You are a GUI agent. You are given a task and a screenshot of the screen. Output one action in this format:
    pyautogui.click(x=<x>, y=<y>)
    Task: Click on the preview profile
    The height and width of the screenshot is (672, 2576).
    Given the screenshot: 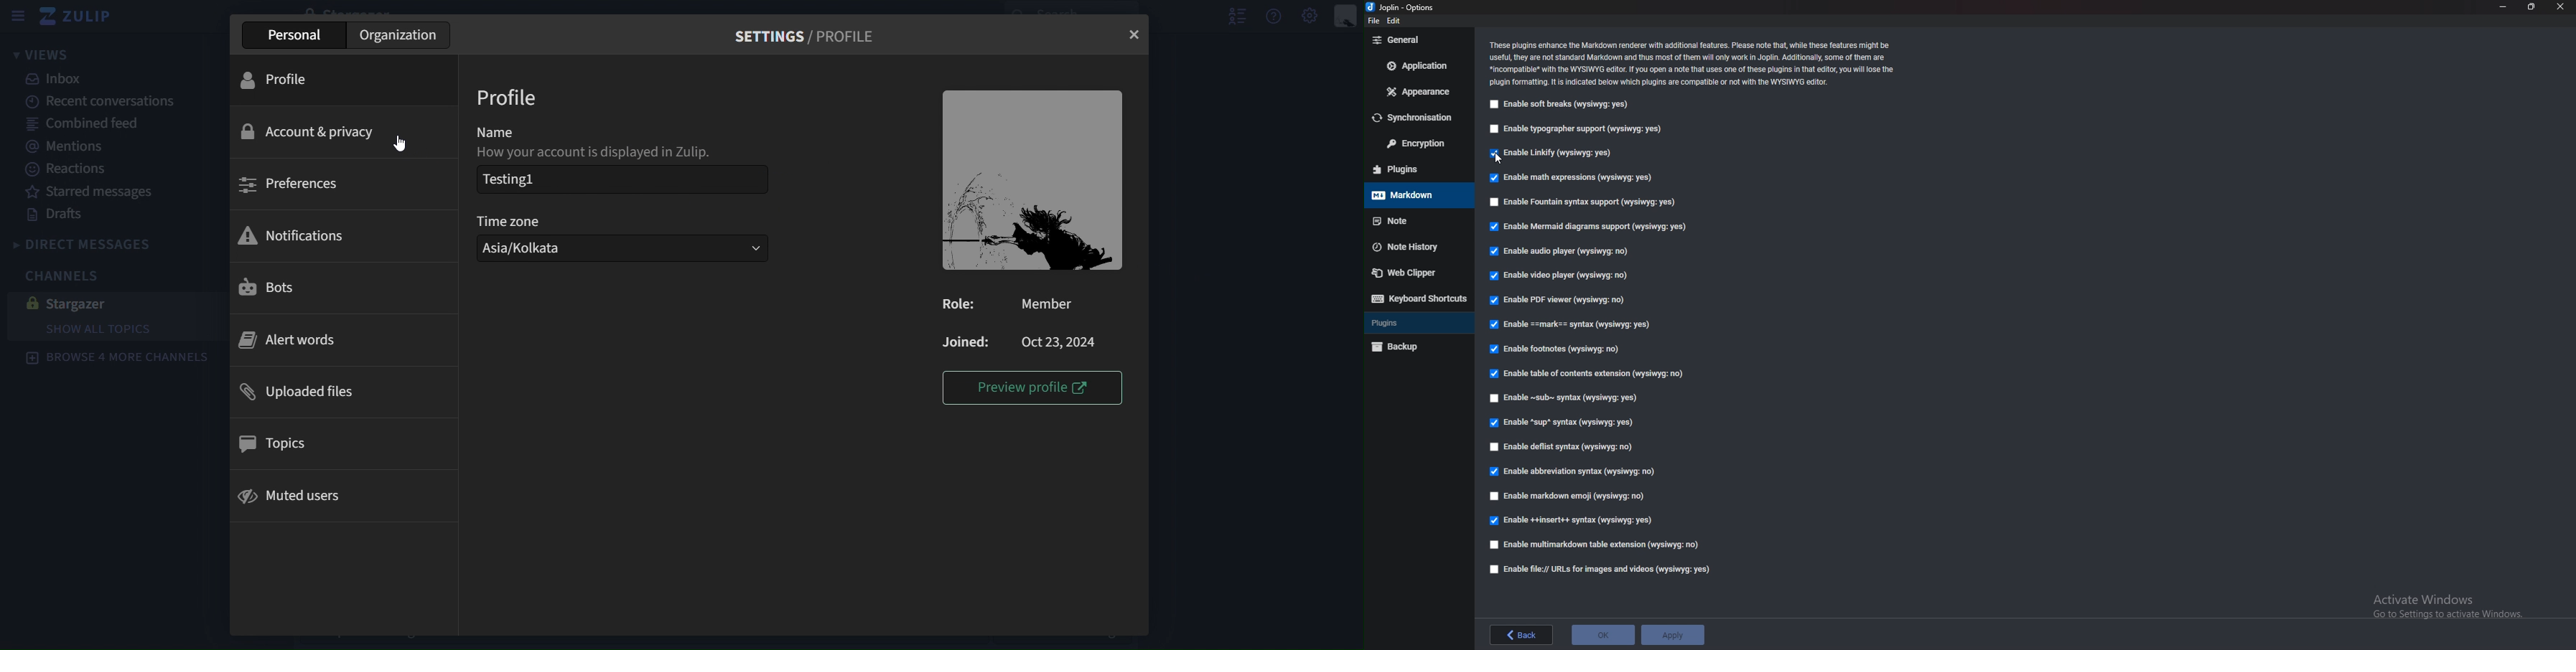 What is the action you would take?
    pyautogui.click(x=1027, y=389)
    